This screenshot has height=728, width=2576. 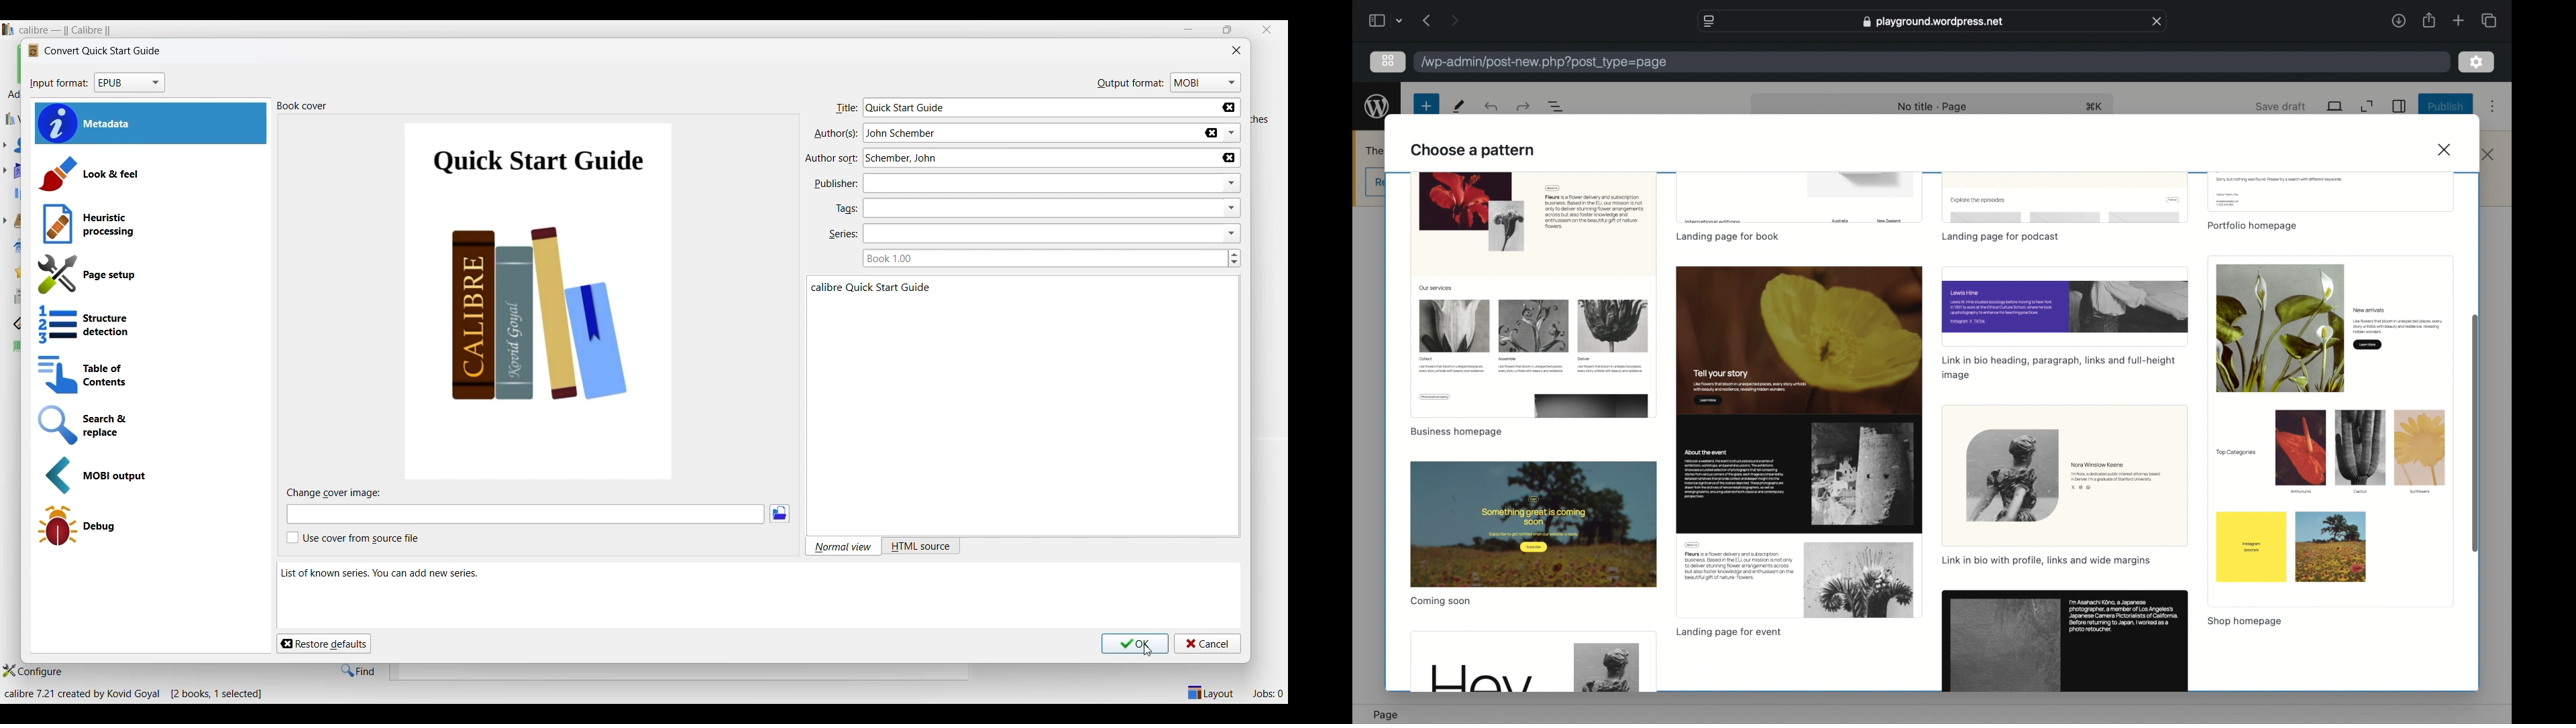 What do you see at coordinates (148, 526) in the screenshot?
I see `Debug` at bounding box center [148, 526].